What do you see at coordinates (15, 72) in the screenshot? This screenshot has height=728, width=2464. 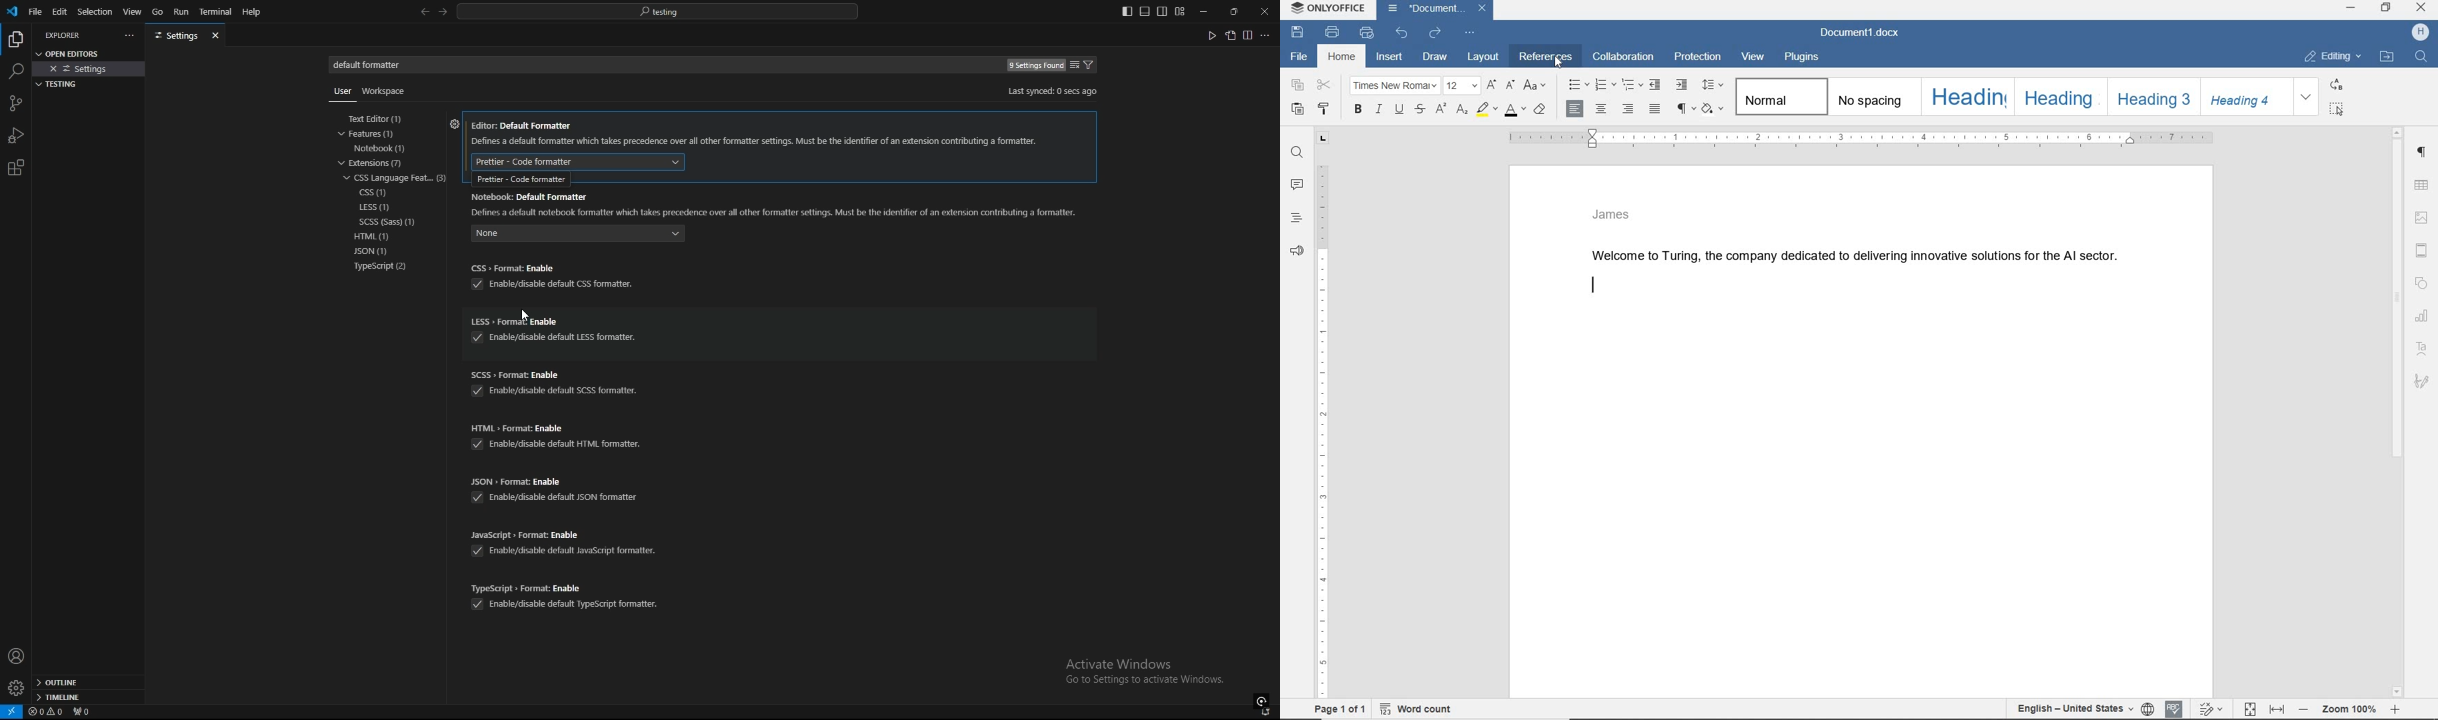 I see `search` at bounding box center [15, 72].